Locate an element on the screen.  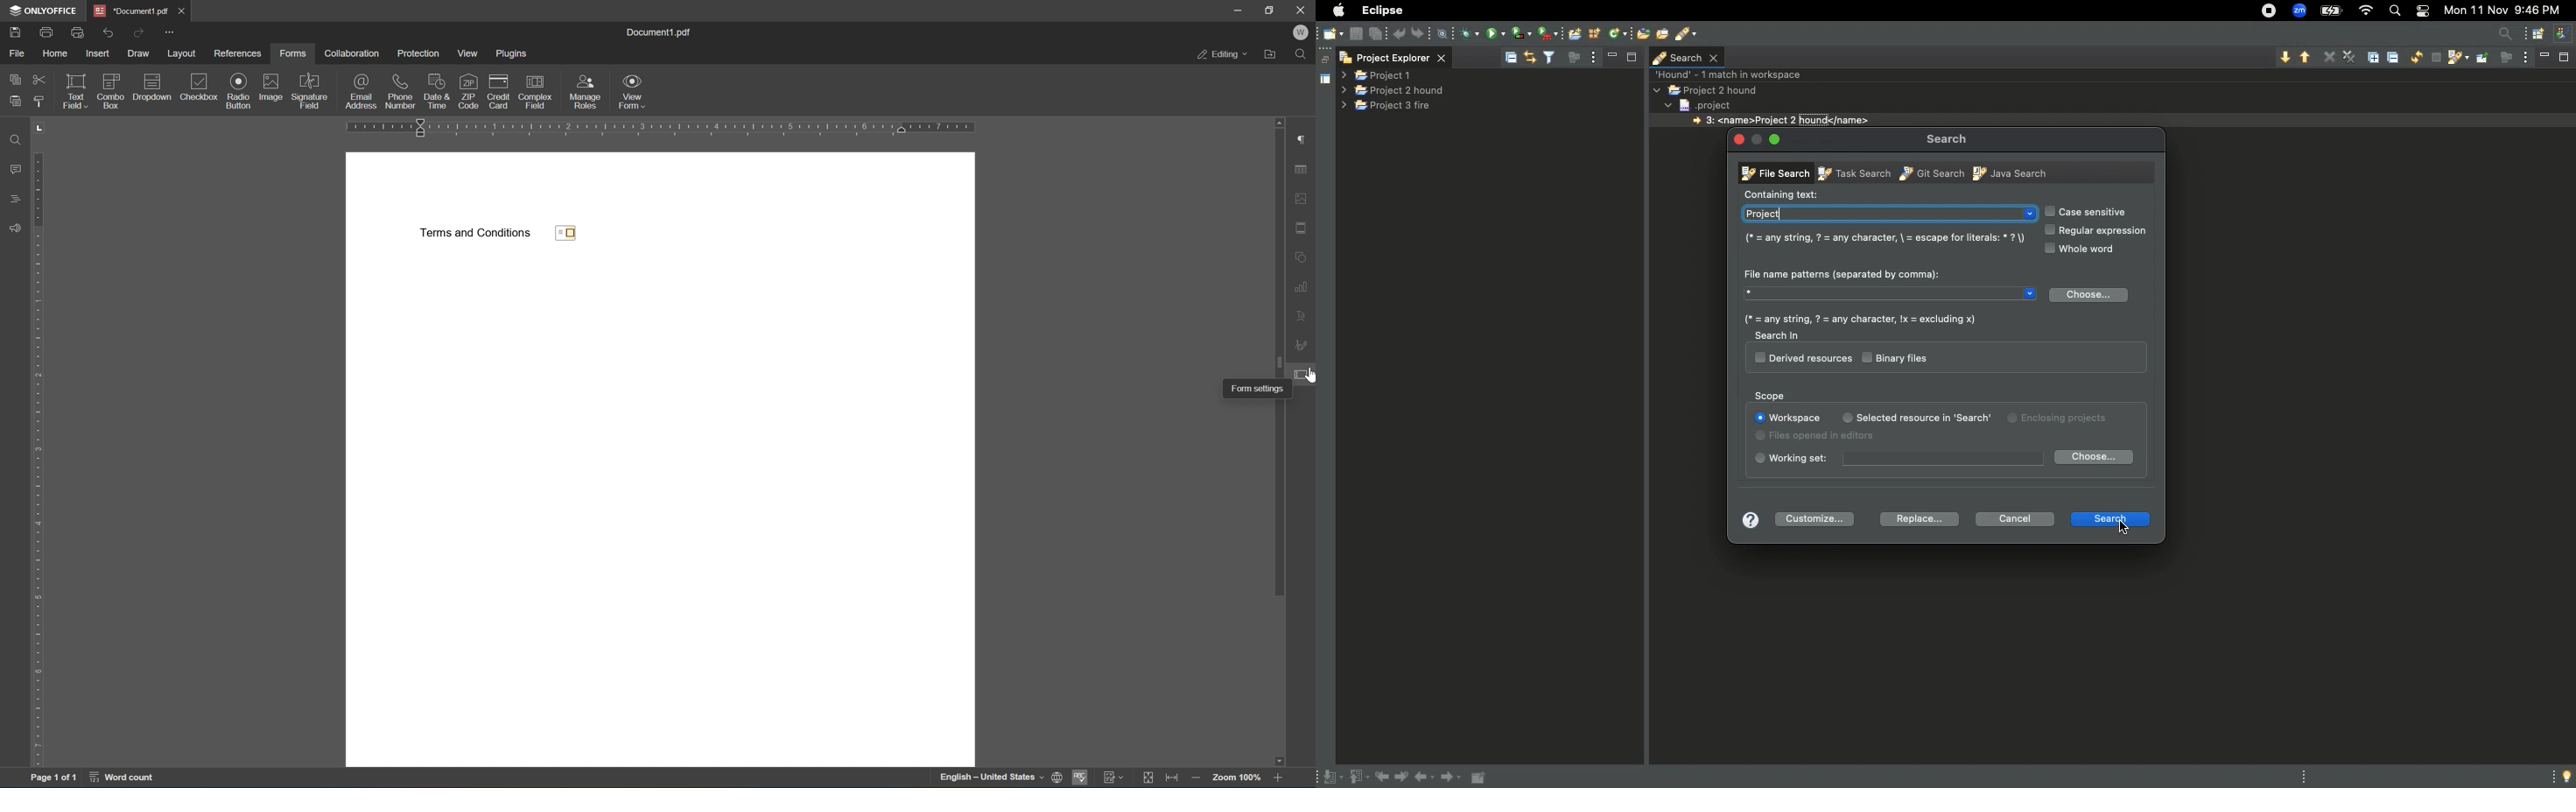
ruler is located at coordinates (41, 443).